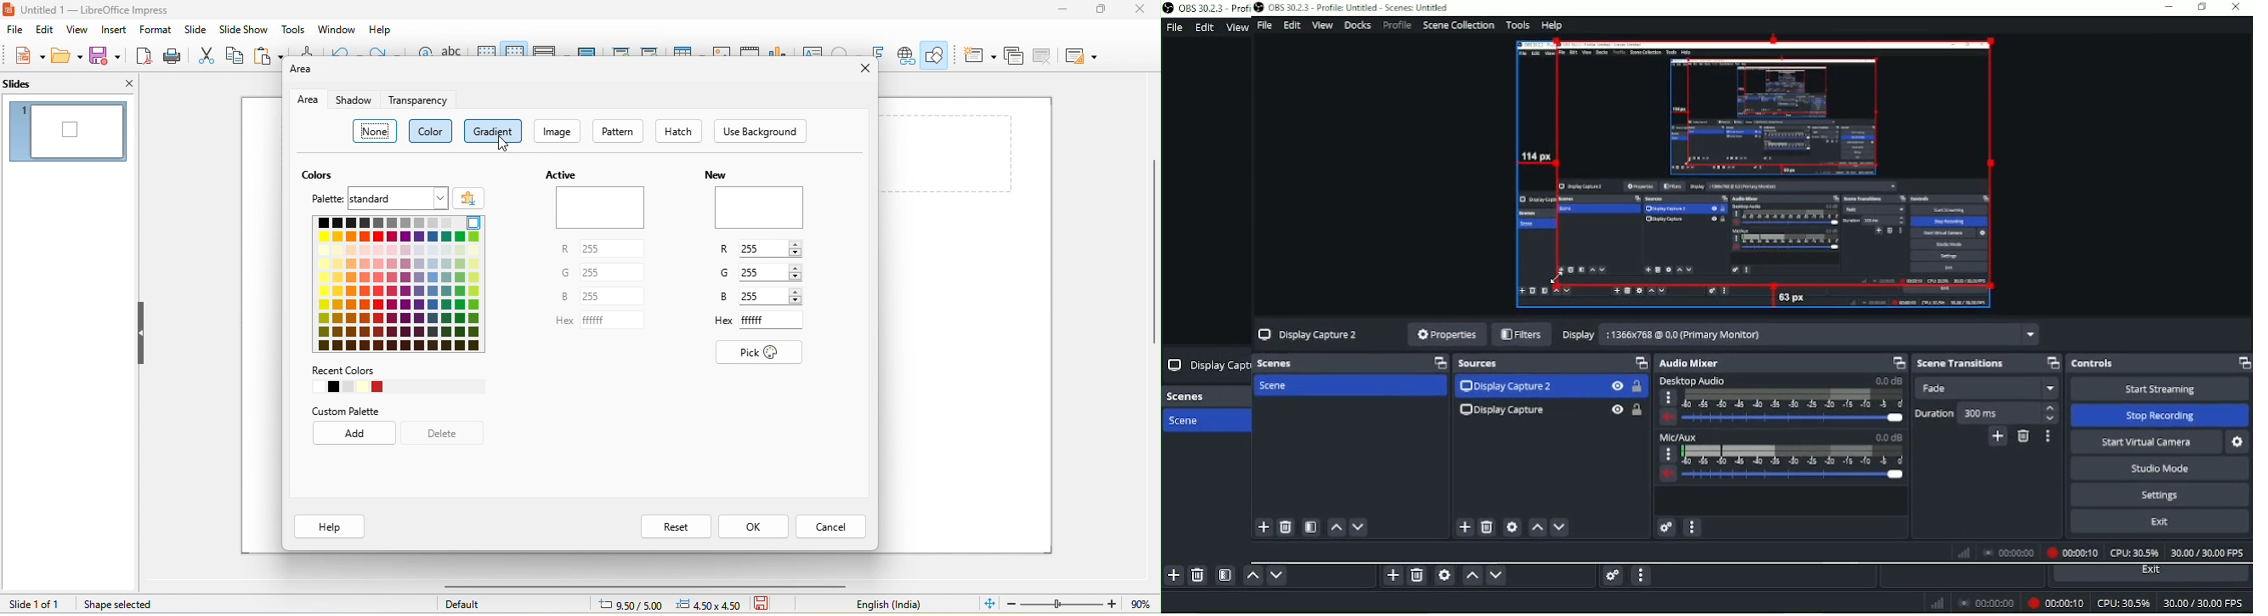  I want to click on shape selected, so click(122, 605).